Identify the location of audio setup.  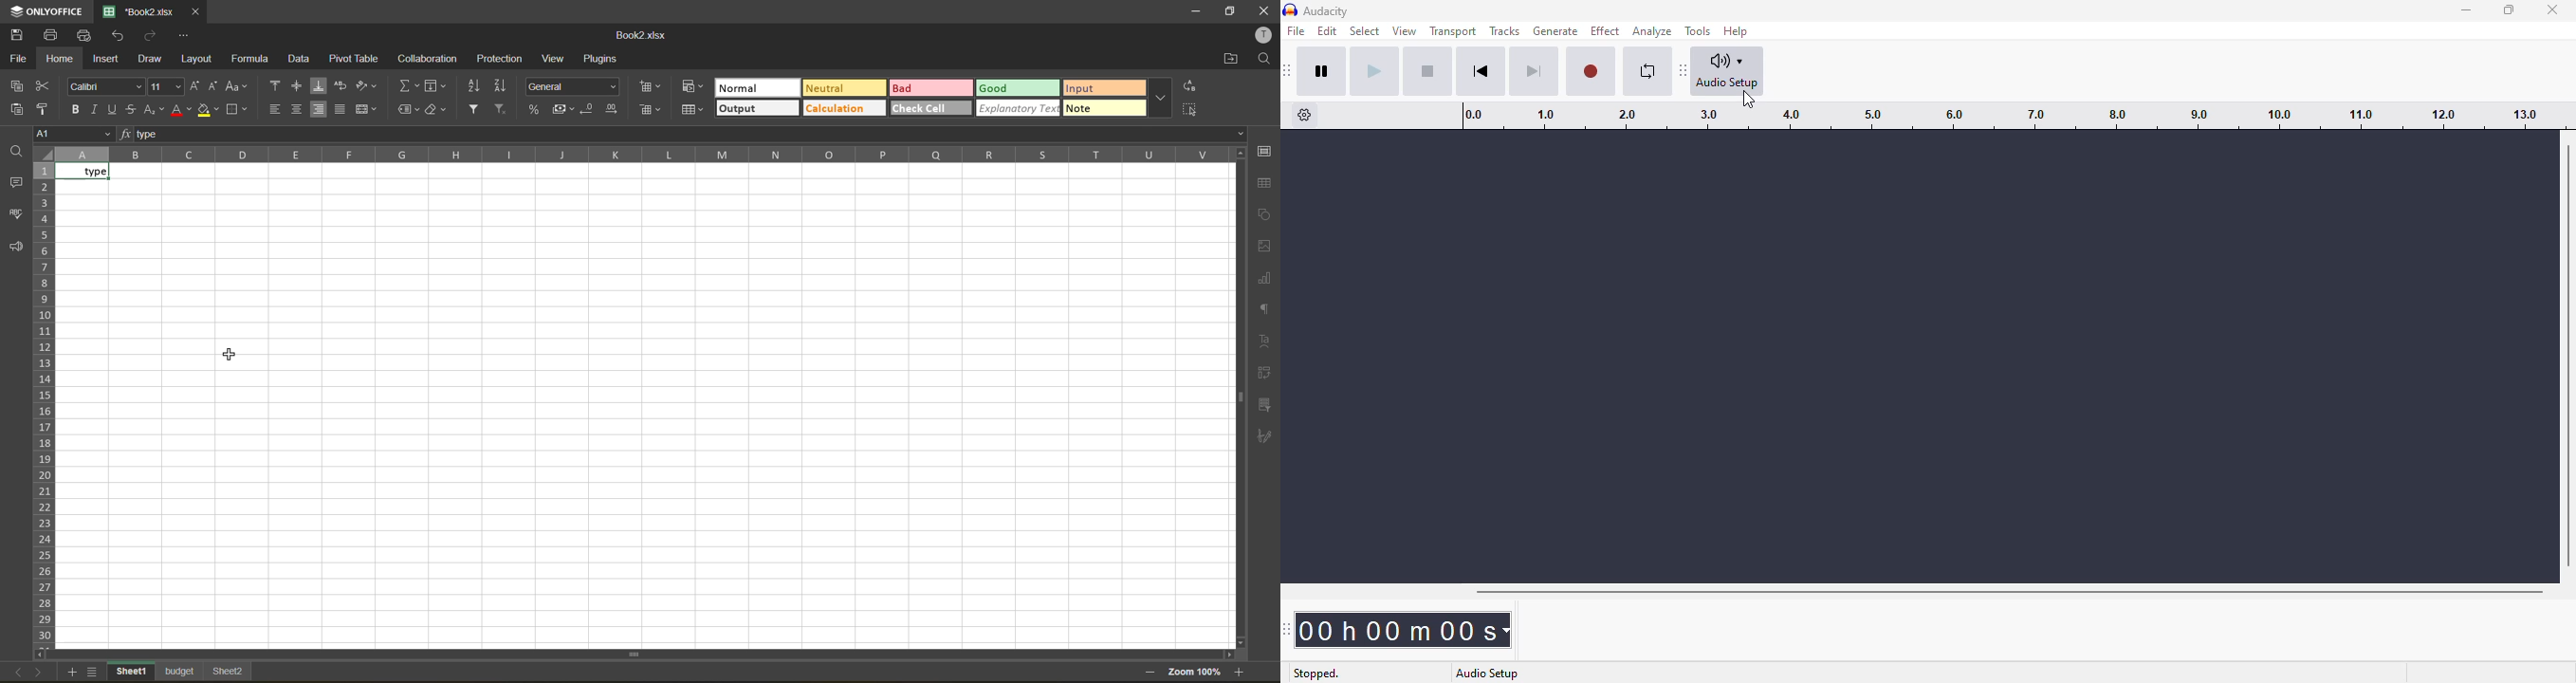
(1488, 674).